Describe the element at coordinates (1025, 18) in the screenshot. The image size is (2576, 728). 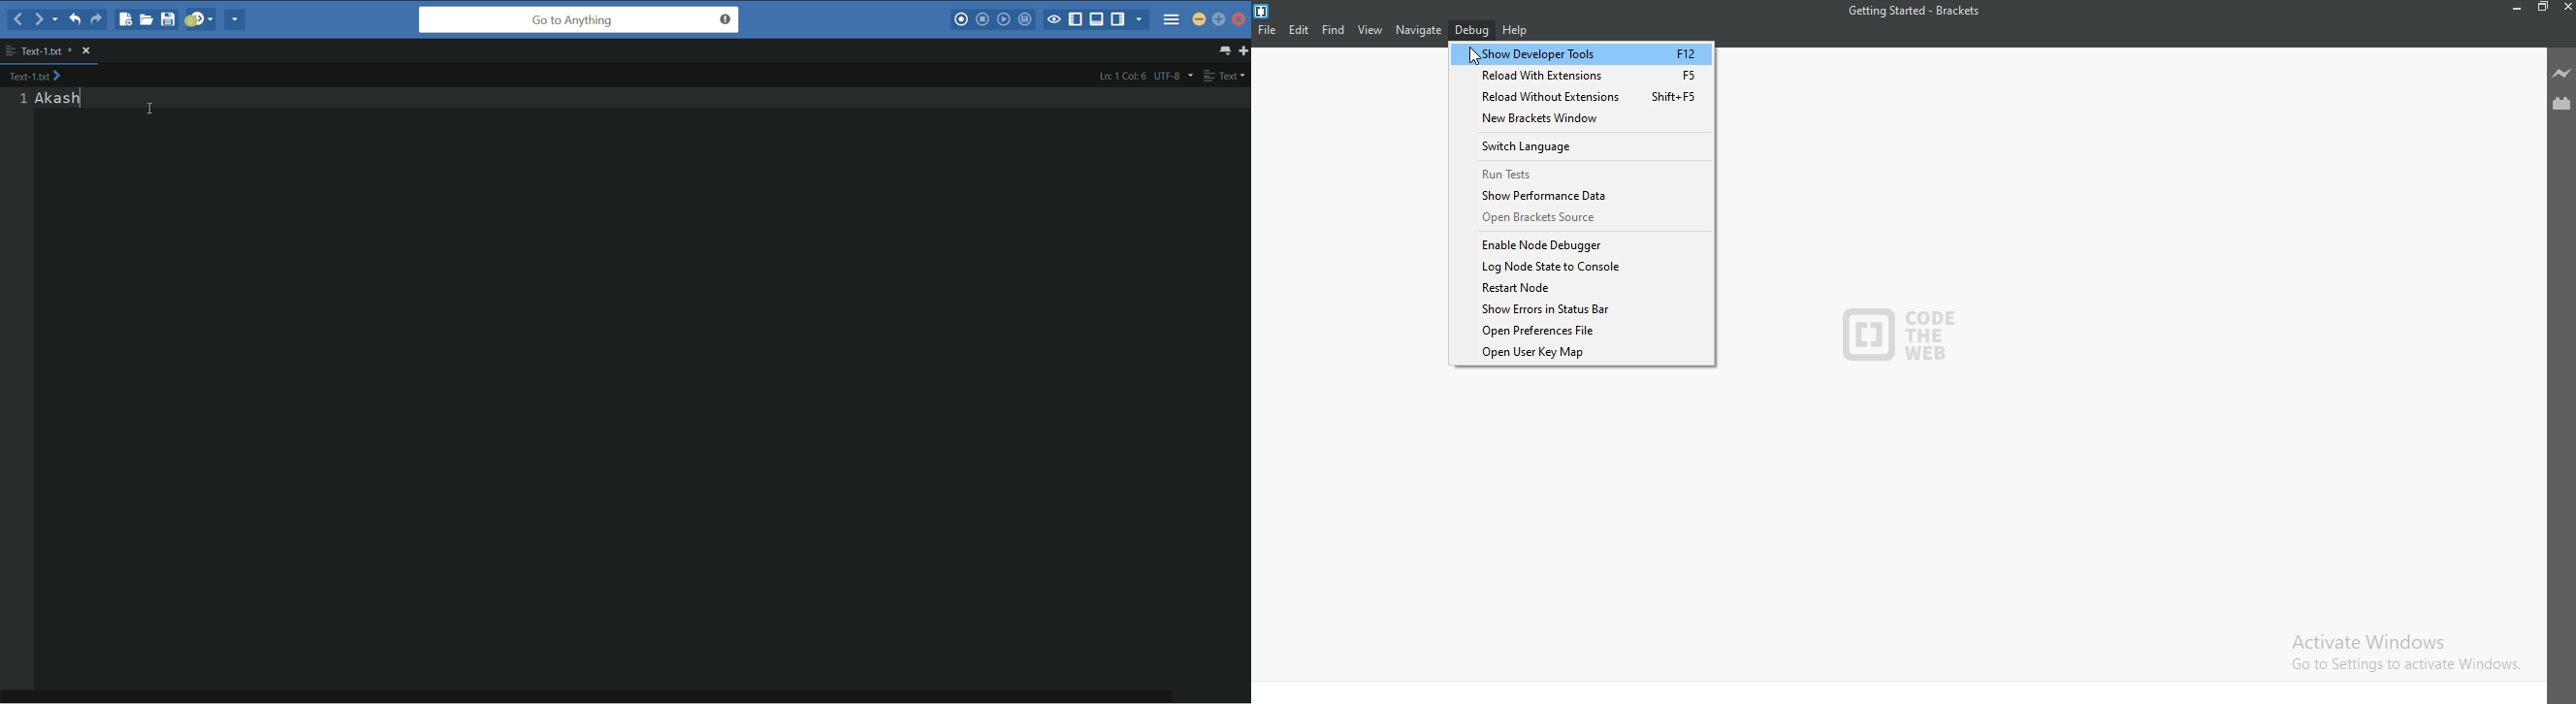
I see `save macro to toolbox` at that location.